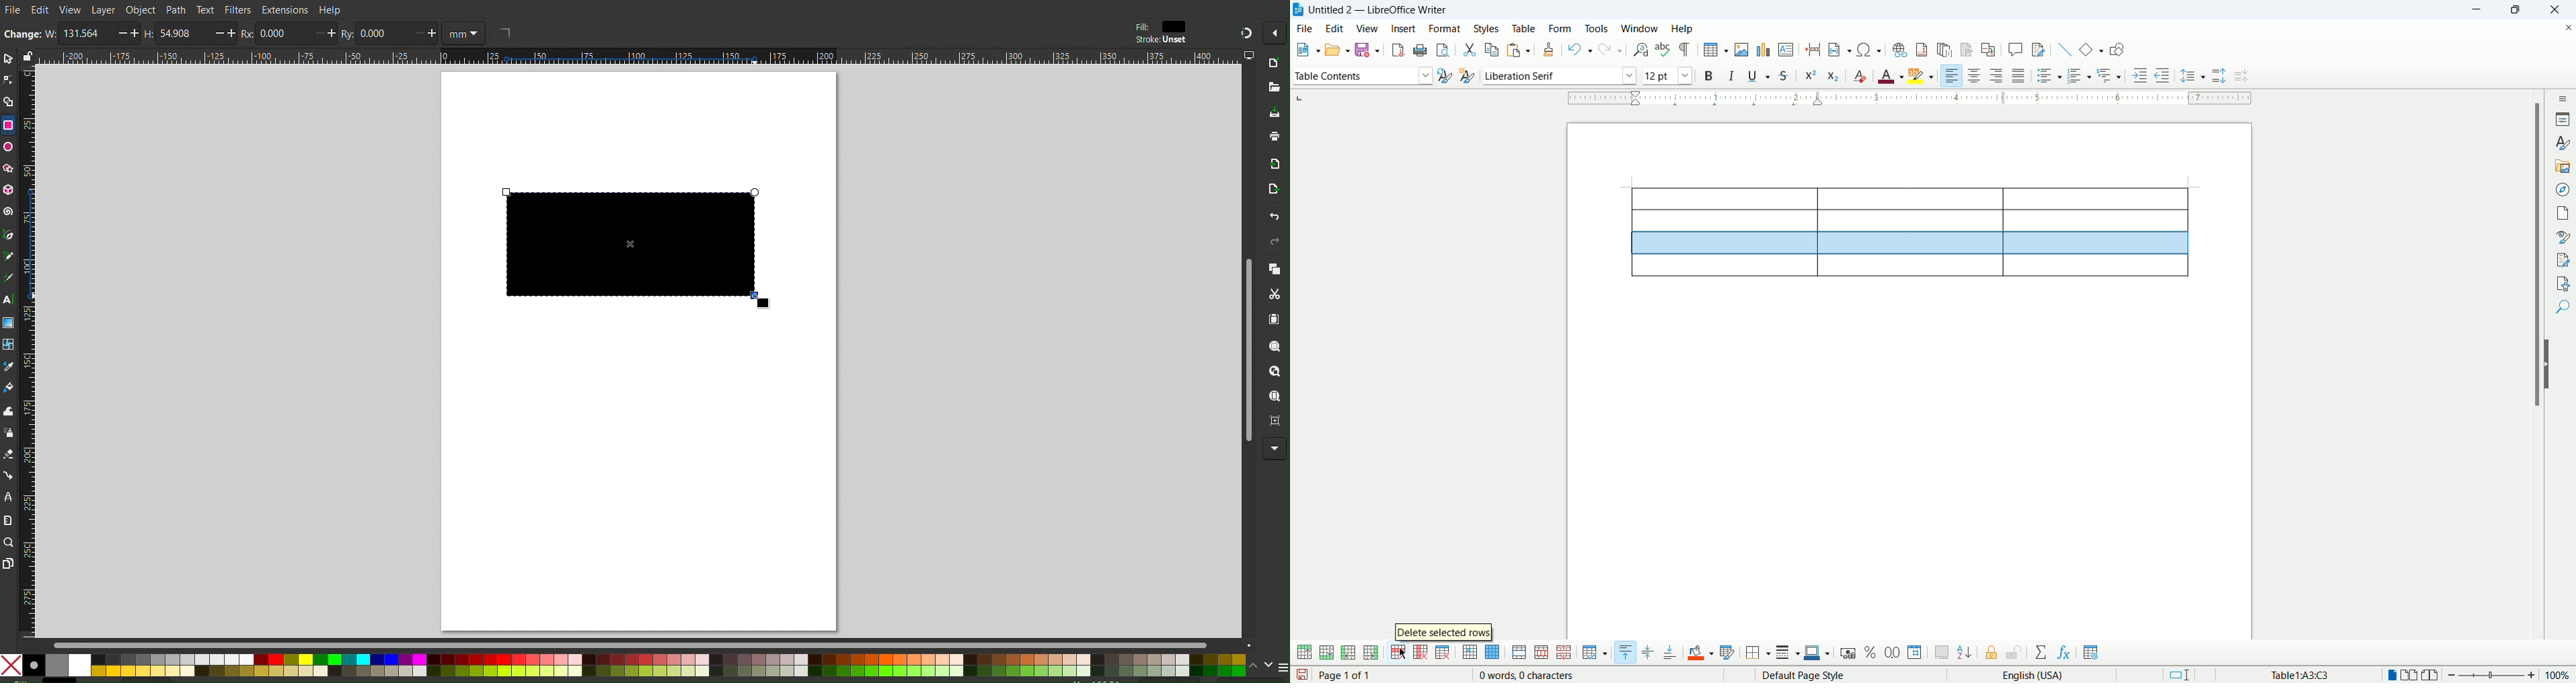 The width and height of the screenshot is (2576, 700). I want to click on page, so click(2561, 212).